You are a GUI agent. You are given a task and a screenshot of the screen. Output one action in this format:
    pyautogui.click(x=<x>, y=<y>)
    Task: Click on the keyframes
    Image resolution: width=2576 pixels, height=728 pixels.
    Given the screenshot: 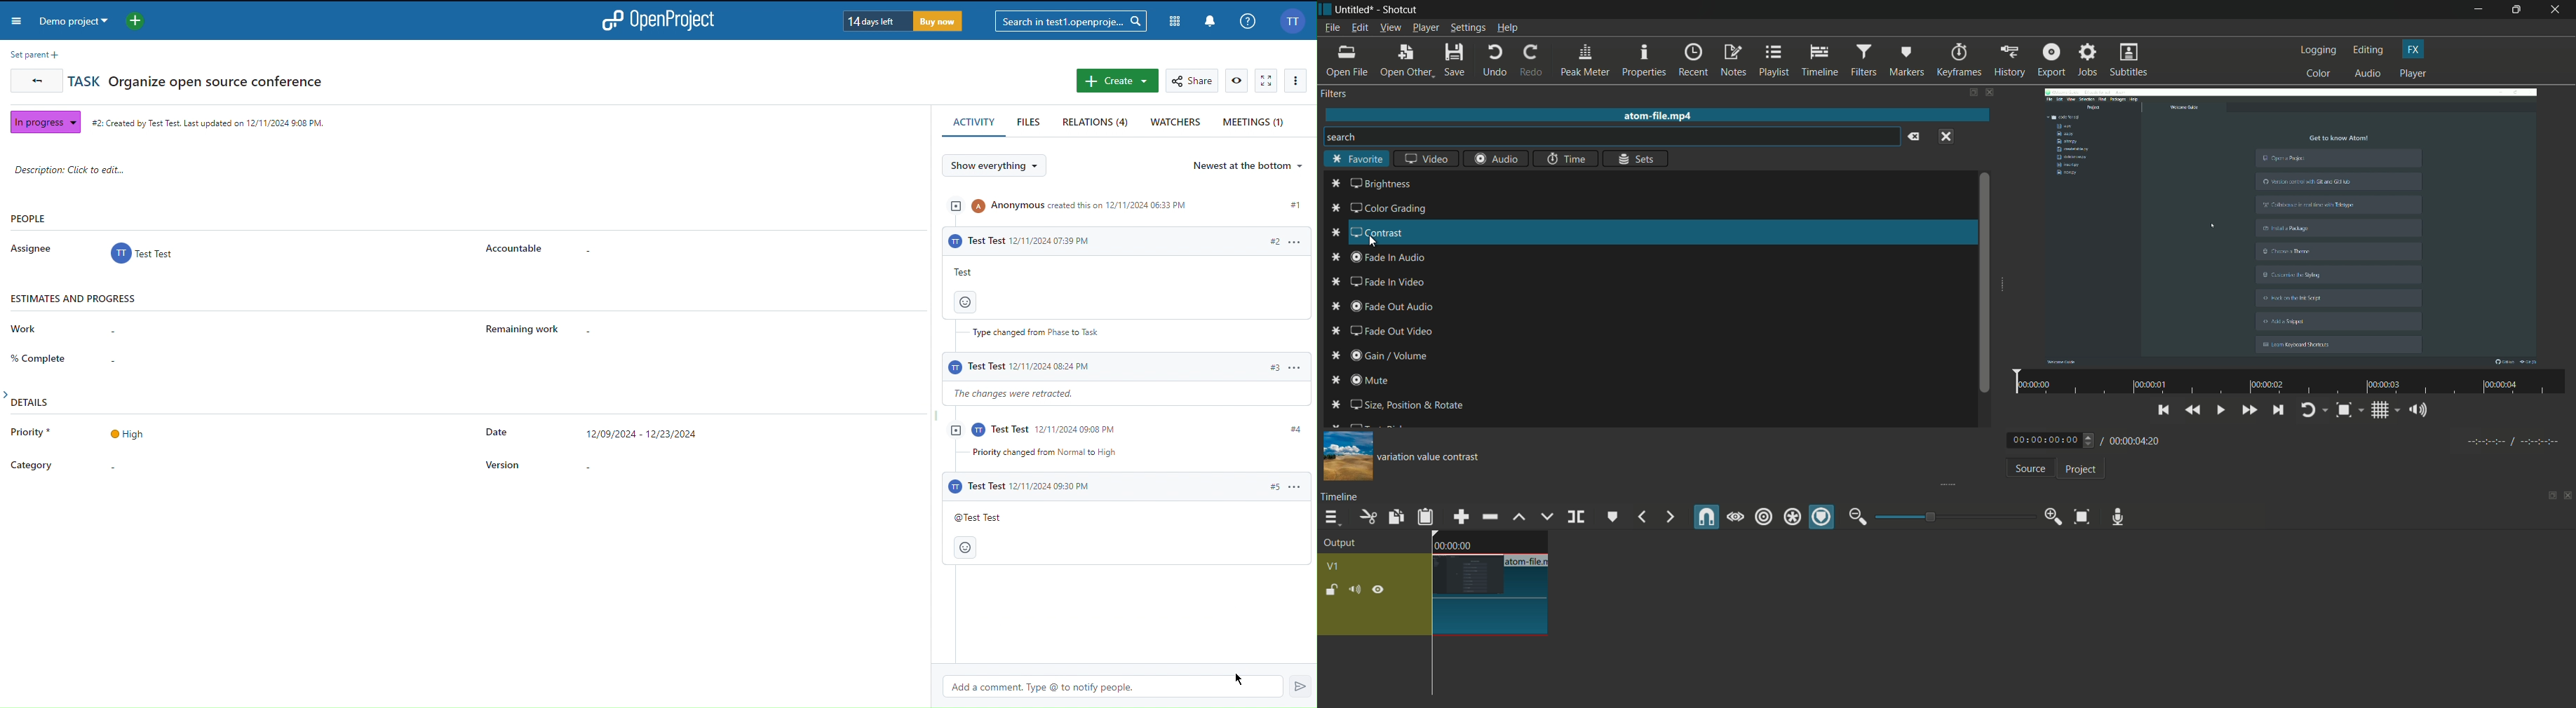 What is the action you would take?
    pyautogui.click(x=1959, y=60)
    